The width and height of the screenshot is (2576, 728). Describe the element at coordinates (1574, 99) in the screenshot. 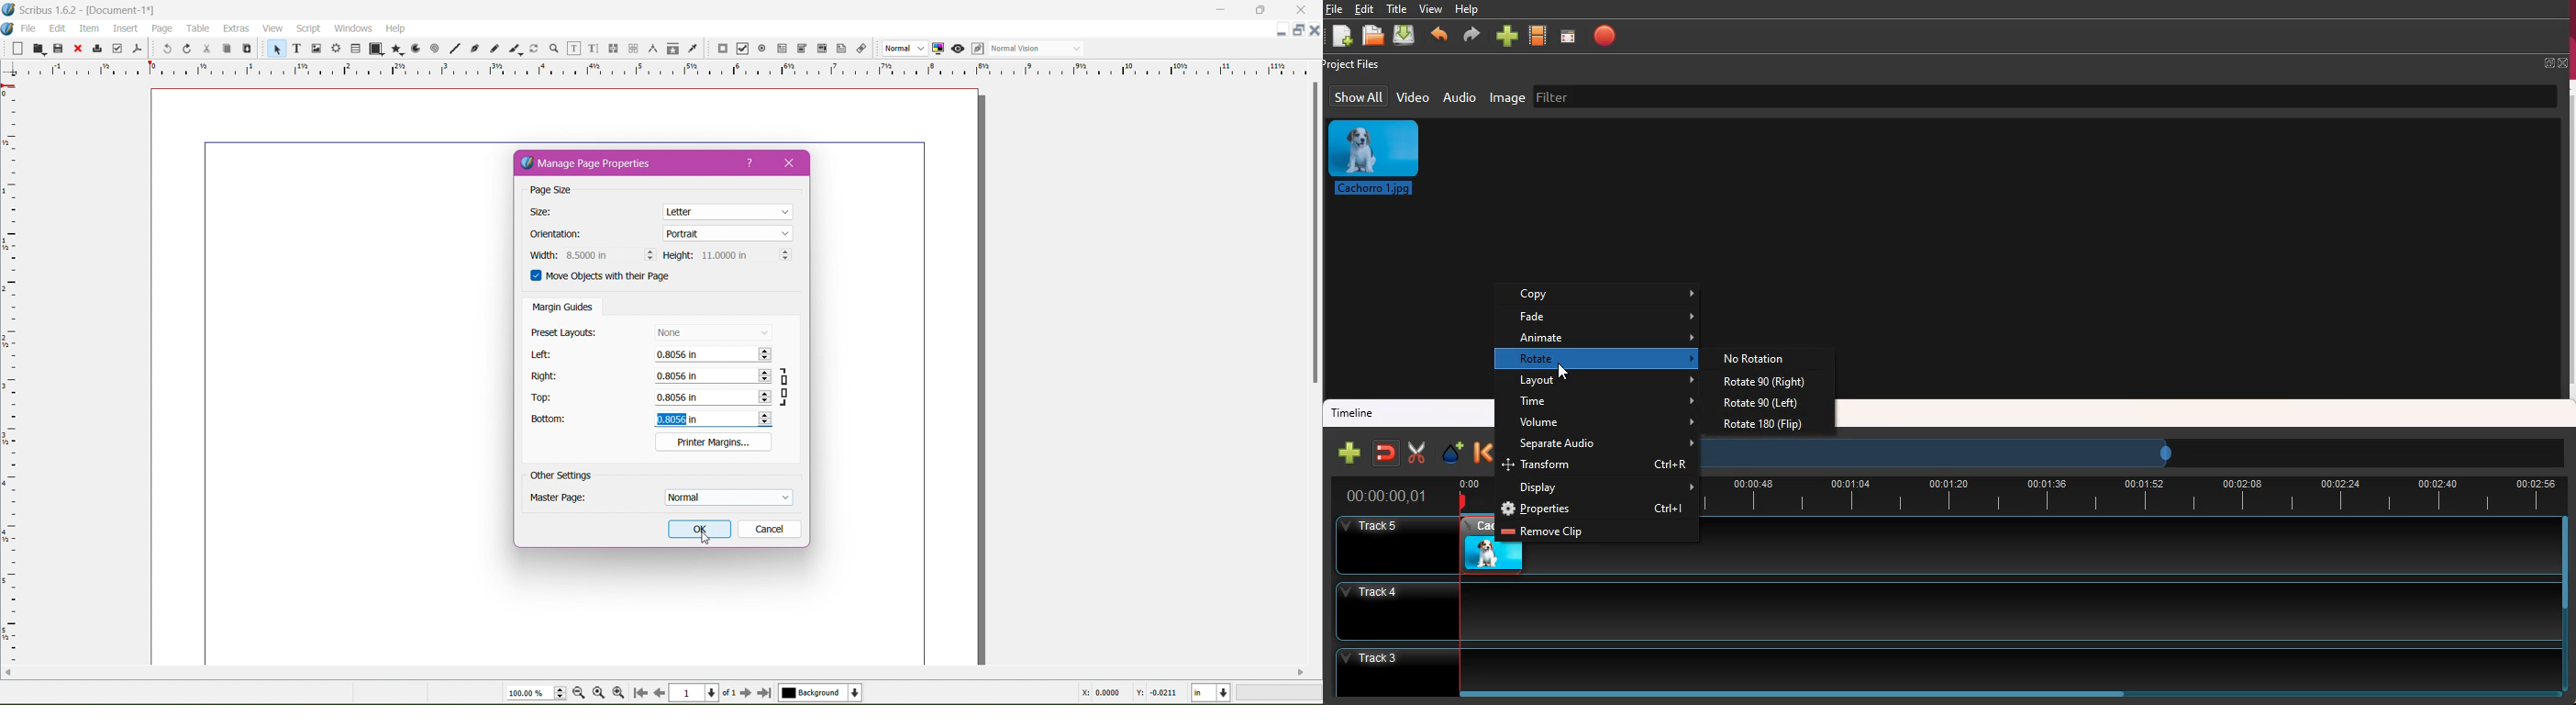

I see `filter` at that location.